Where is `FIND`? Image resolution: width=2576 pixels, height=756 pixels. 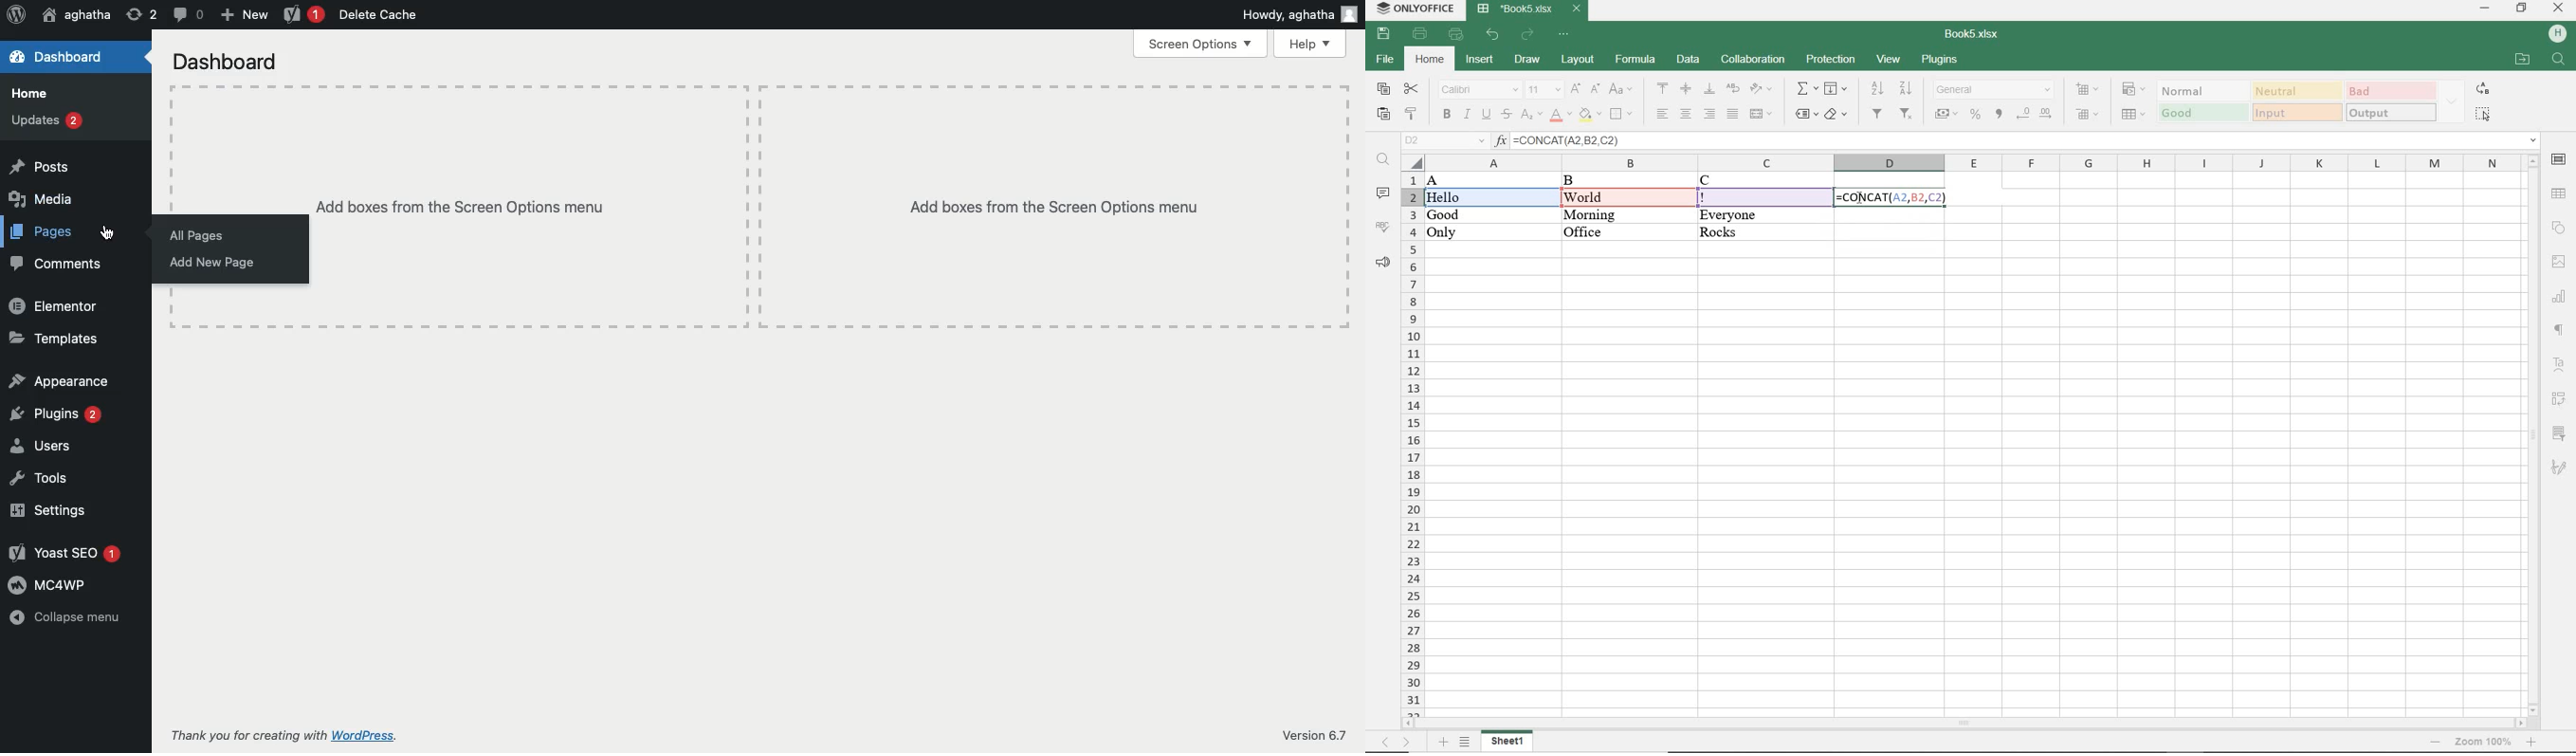 FIND is located at coordinates (1384, 159).